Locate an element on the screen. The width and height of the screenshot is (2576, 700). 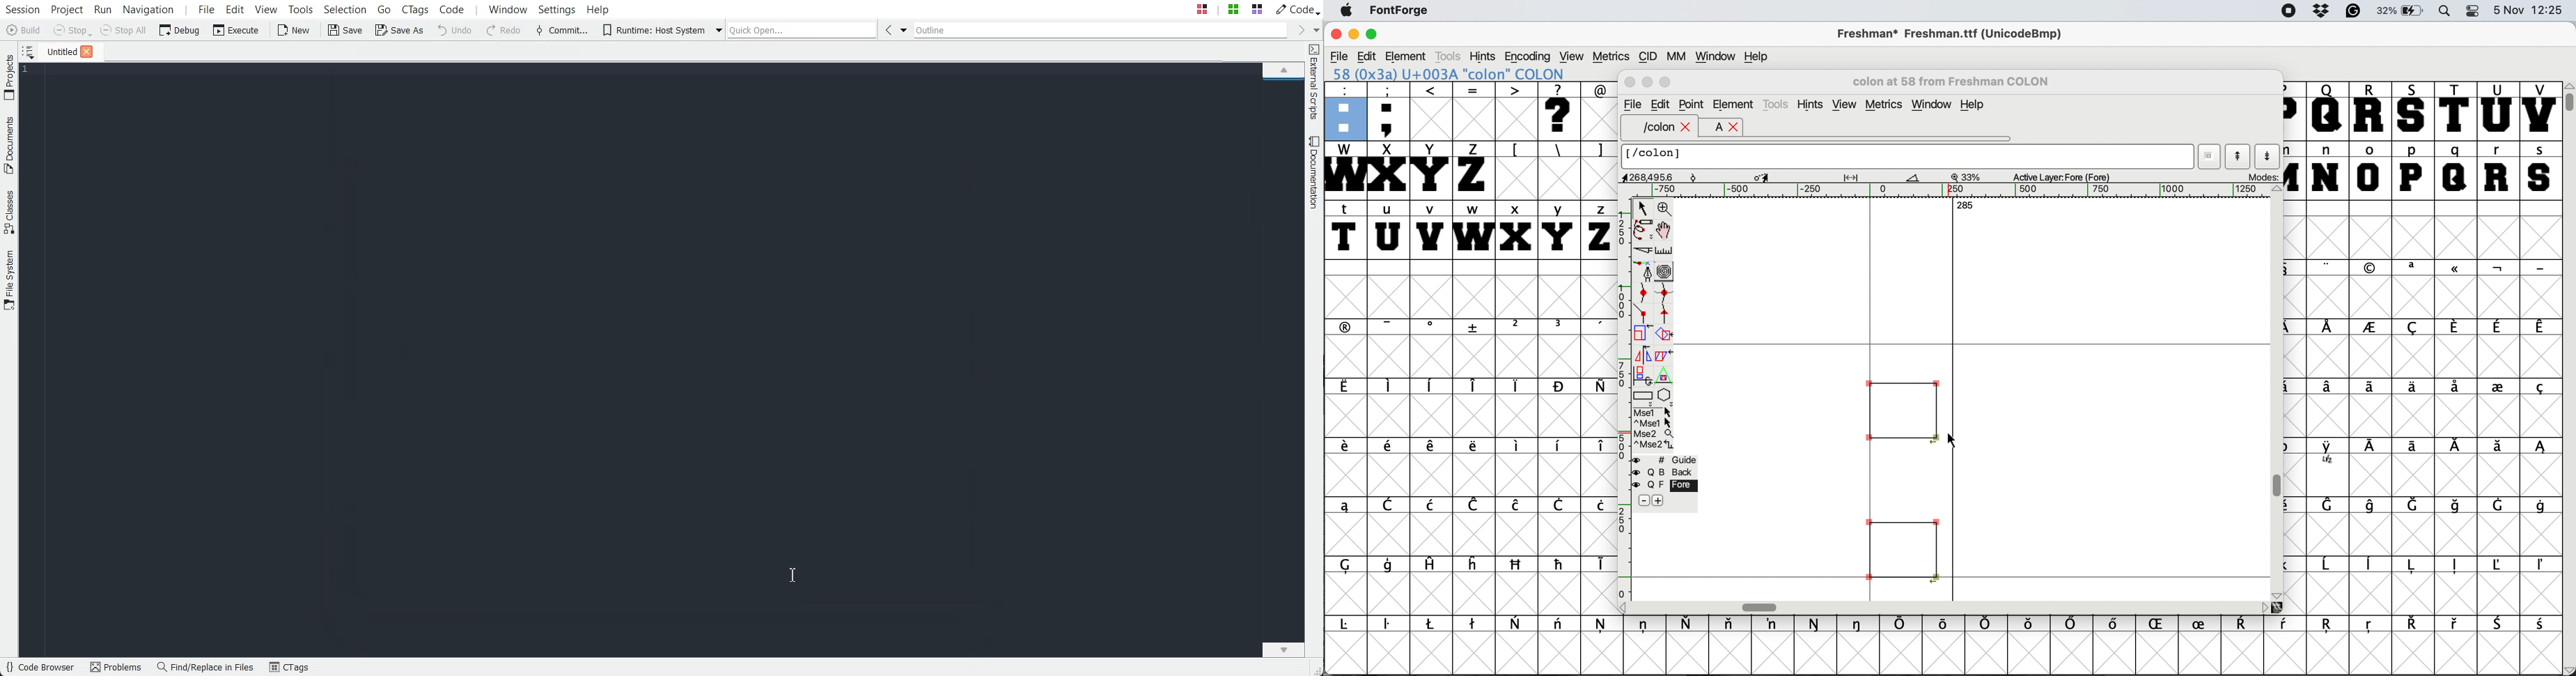
m is located at coordinates (2295, 170).